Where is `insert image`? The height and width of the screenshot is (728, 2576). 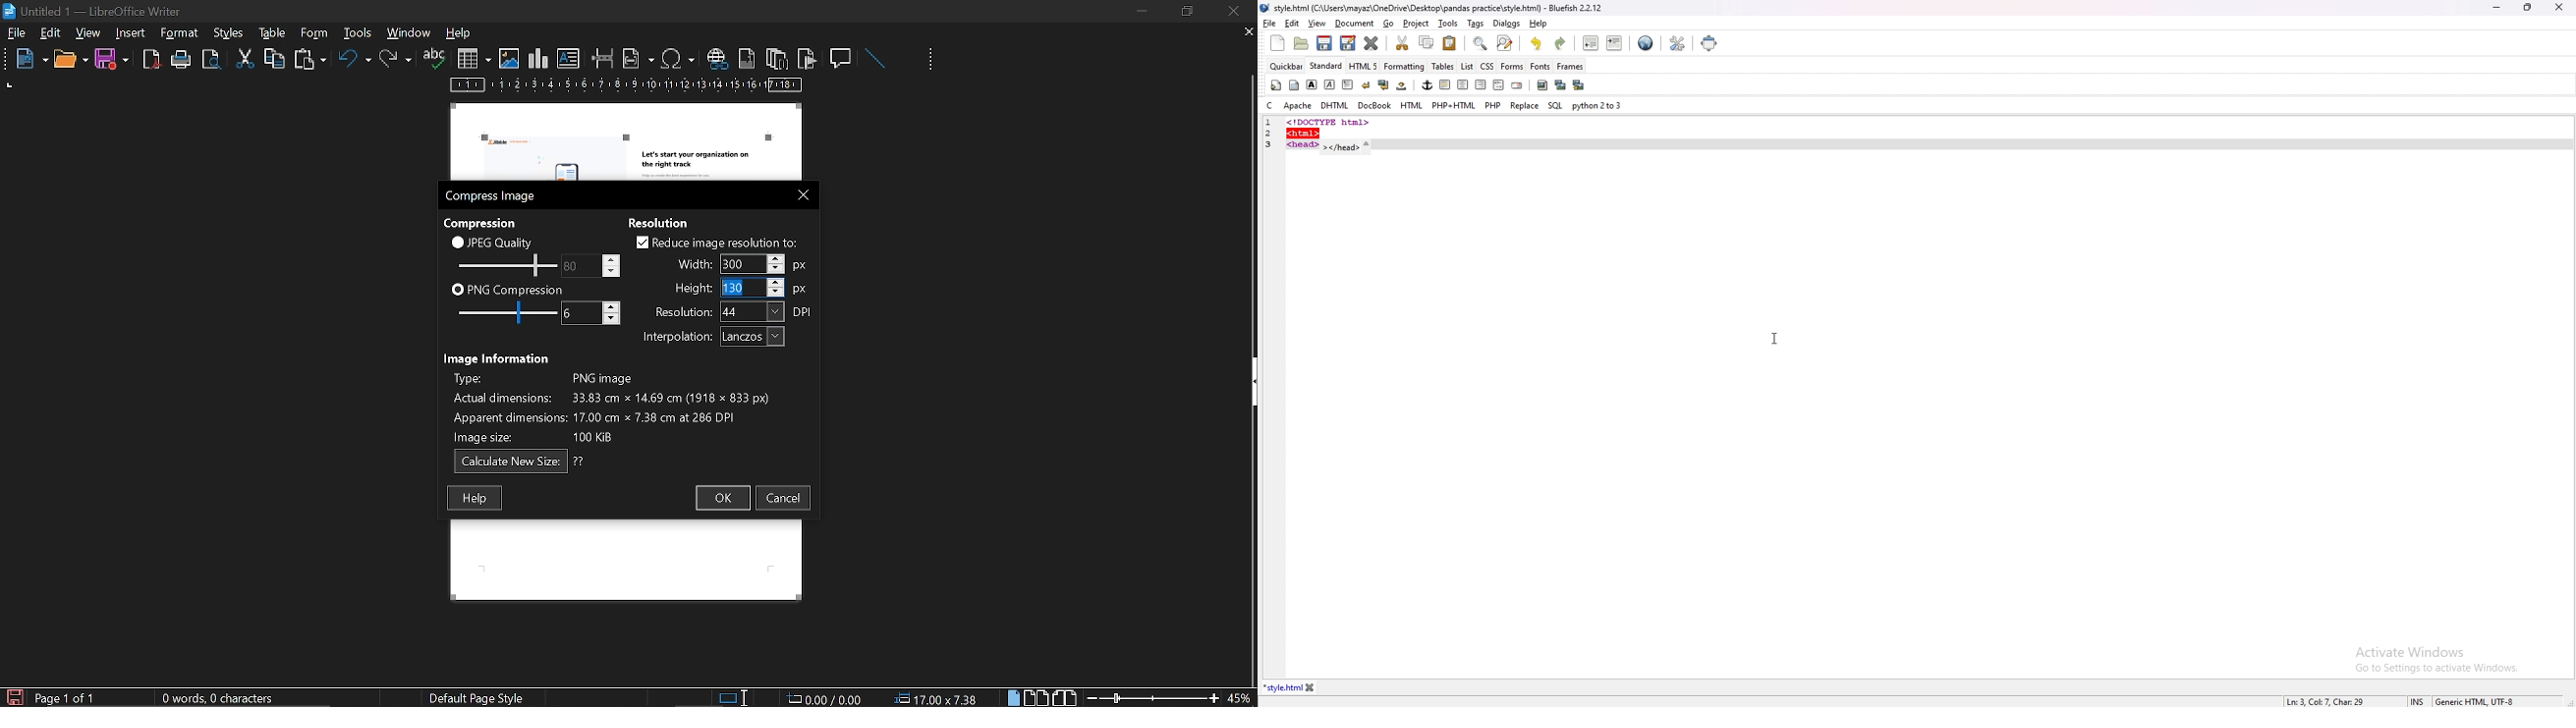
insert image is located at coordinates (509, 59).